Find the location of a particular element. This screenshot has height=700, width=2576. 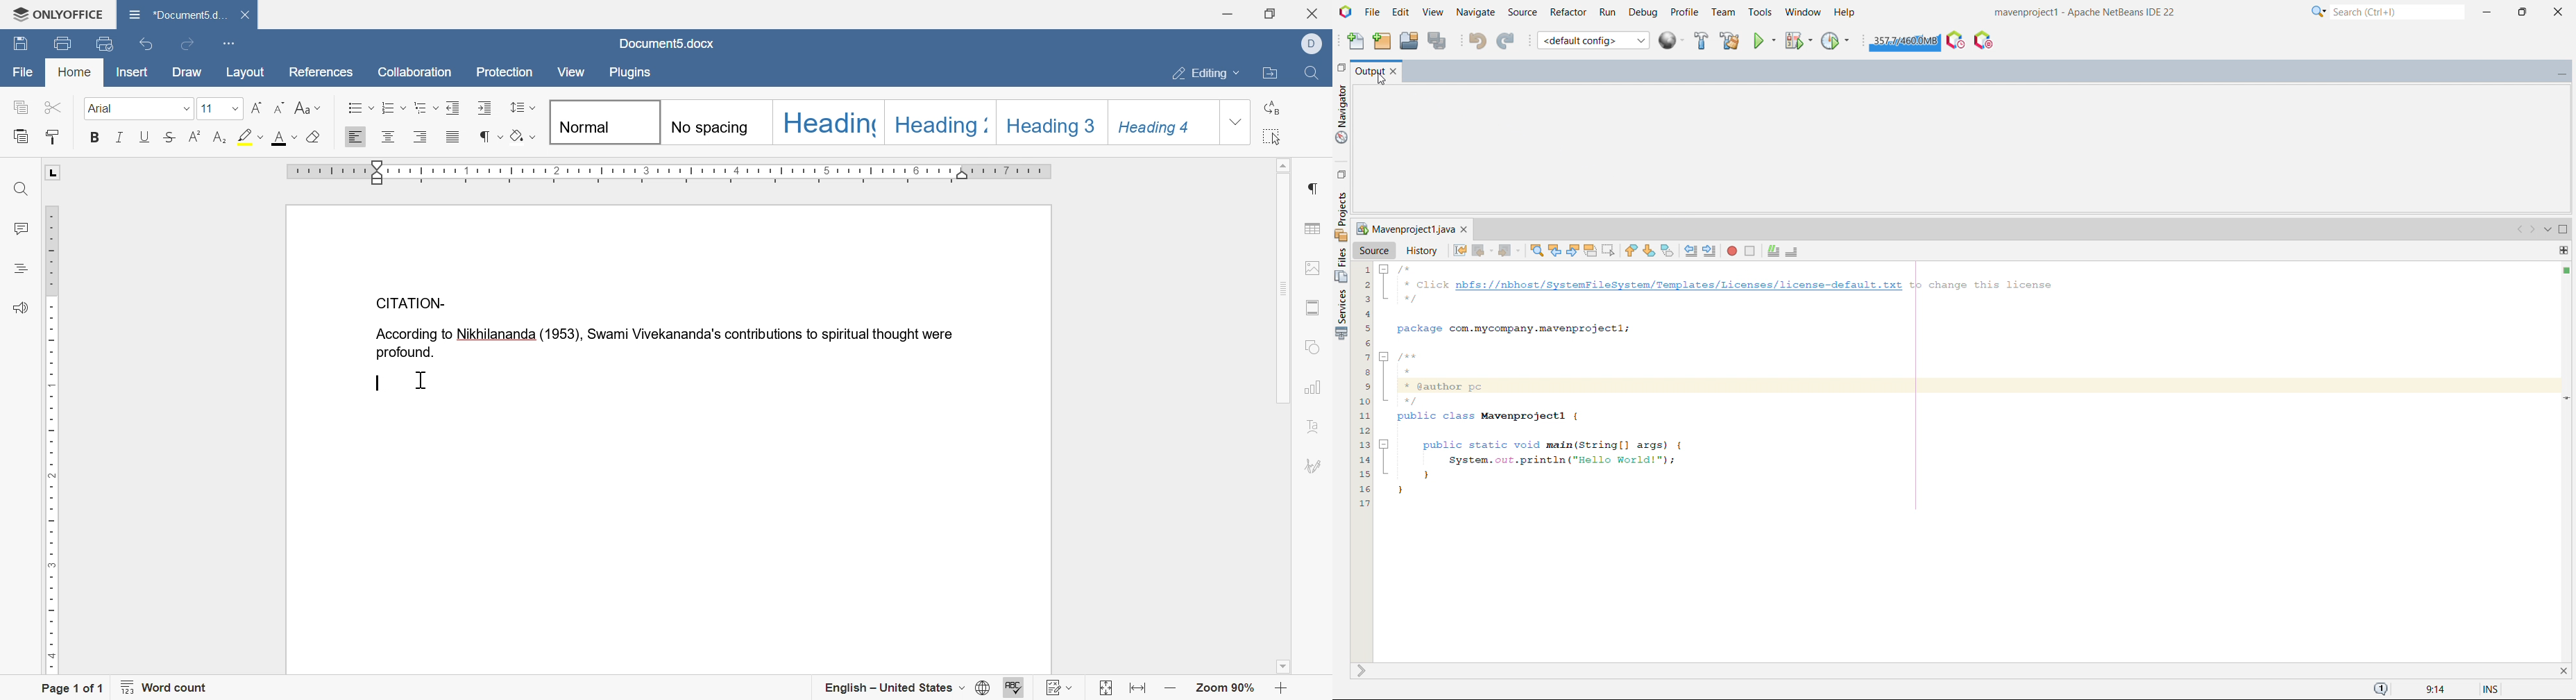

align left is located at coordinates (355, 138).